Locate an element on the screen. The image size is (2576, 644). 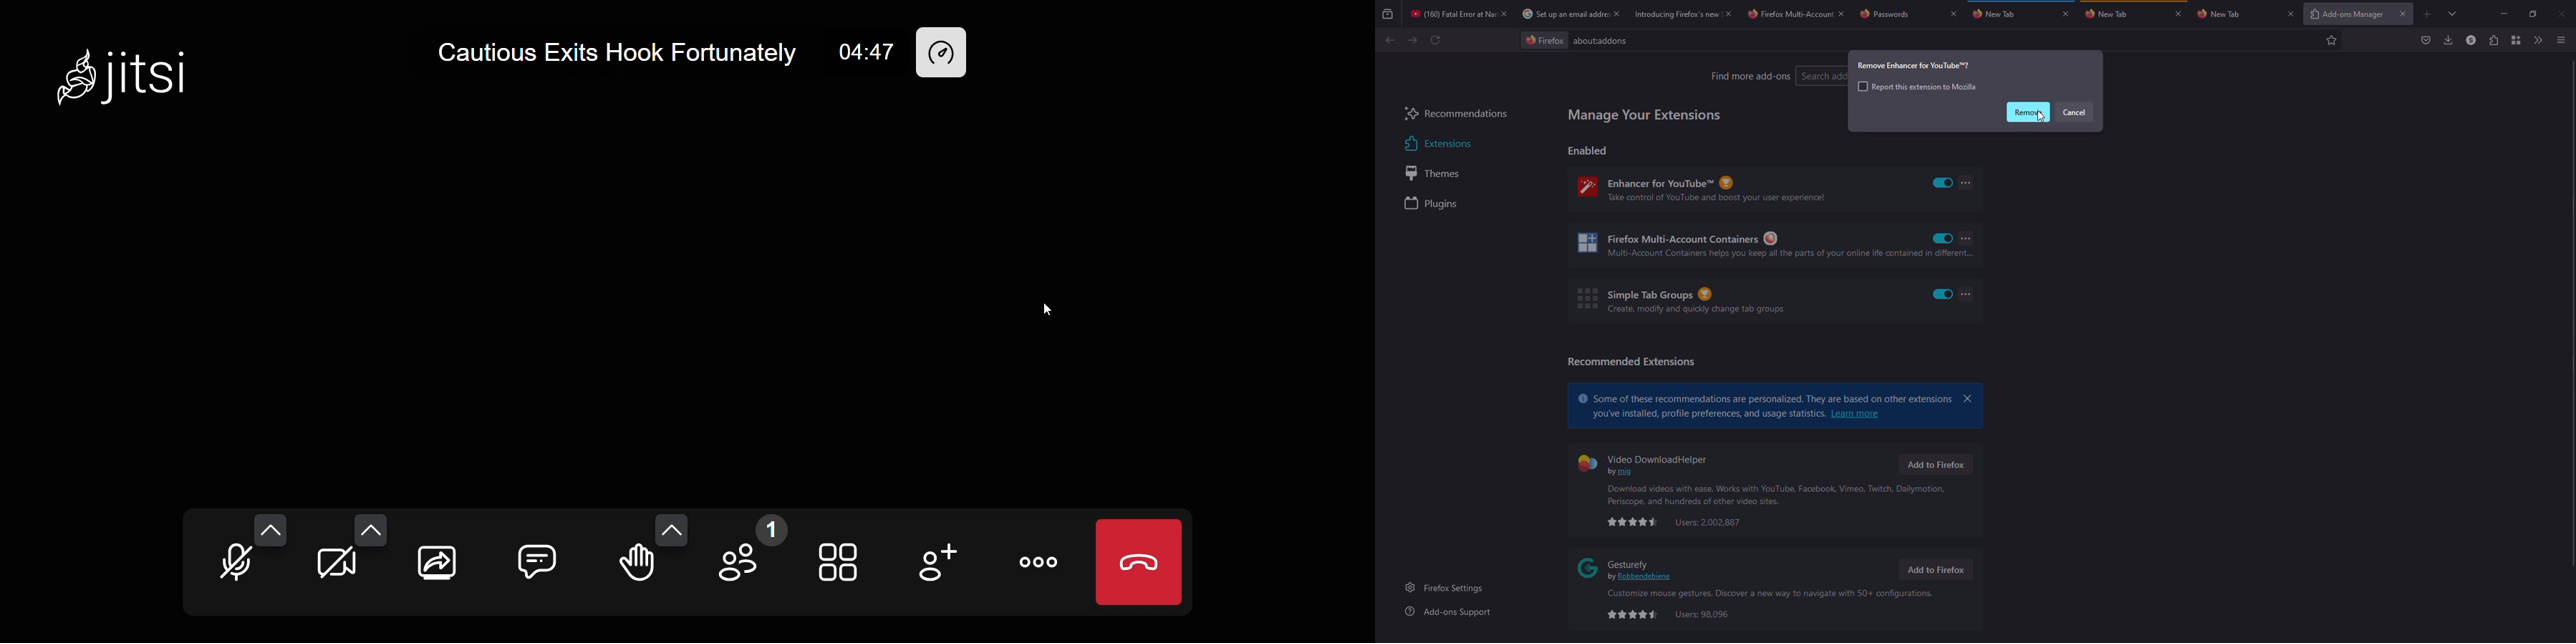
tab is located at coordinates (2111, 13).